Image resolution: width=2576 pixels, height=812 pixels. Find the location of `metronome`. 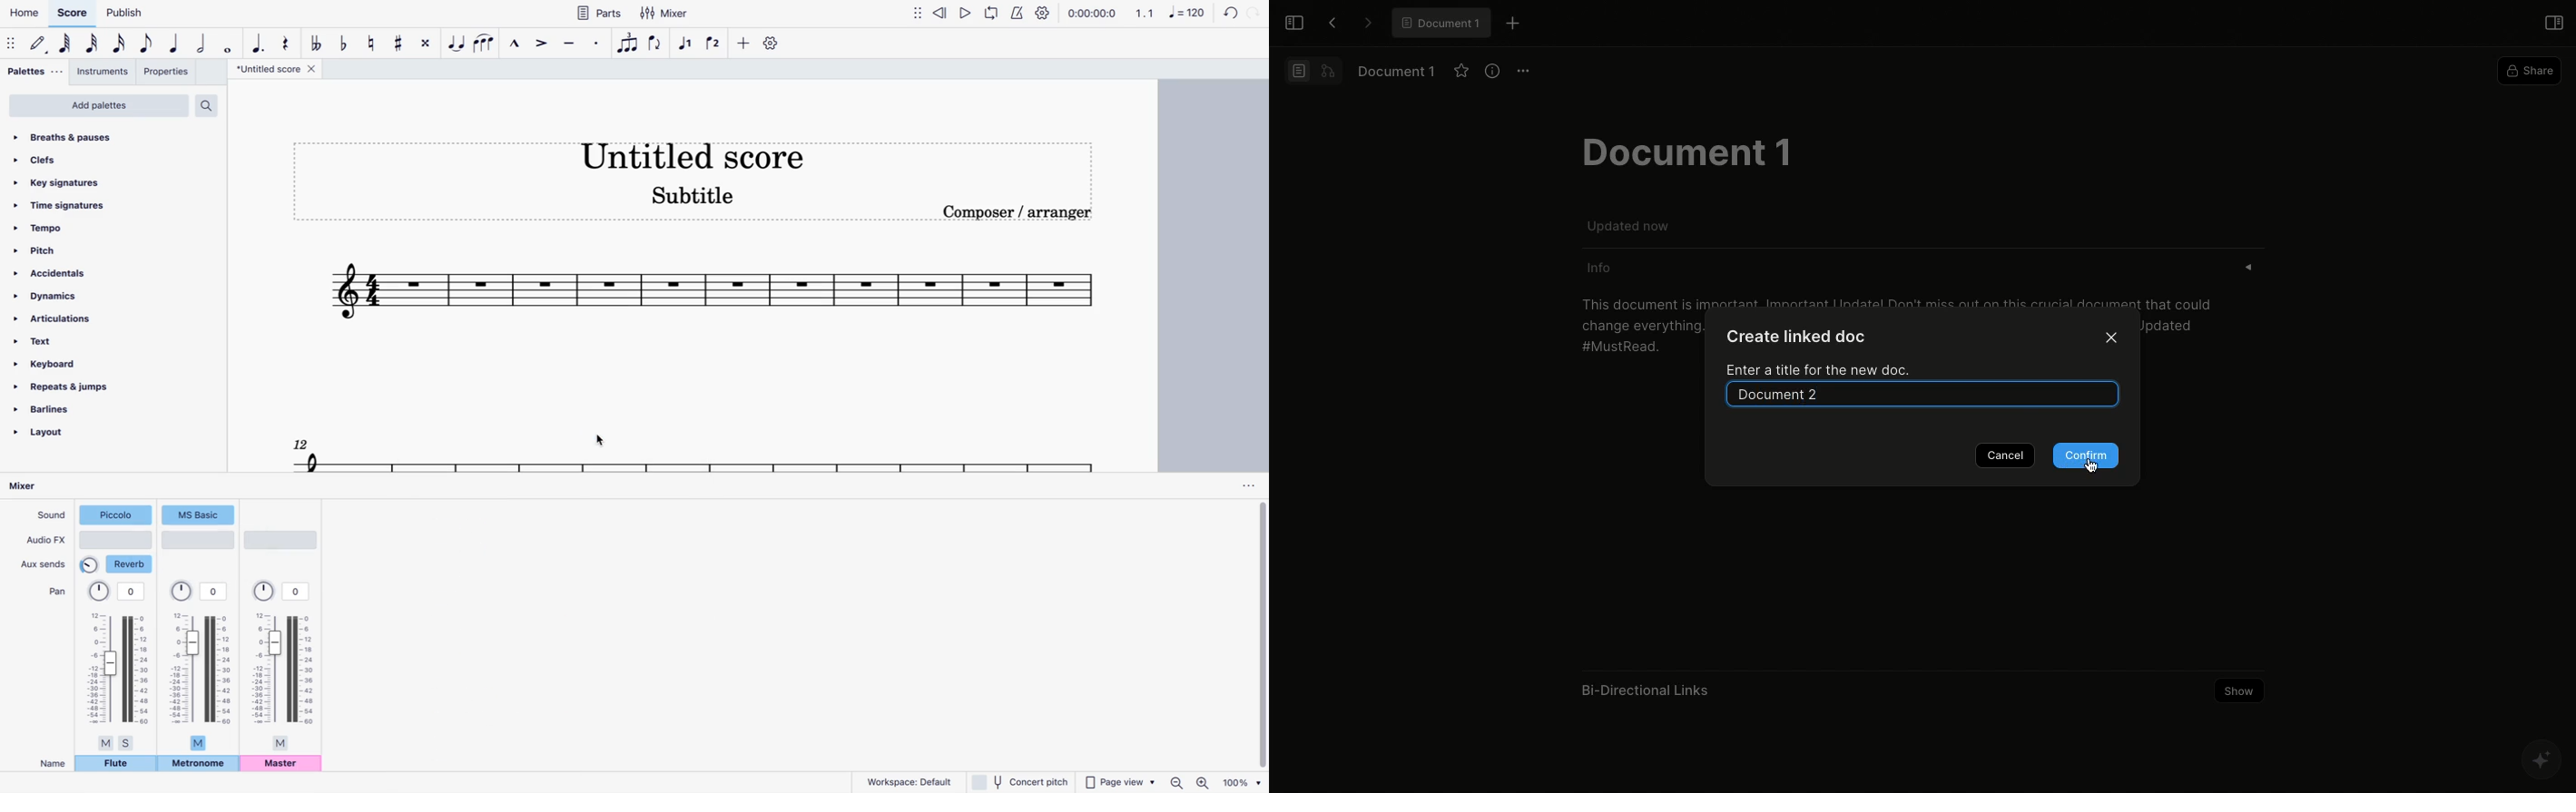

metronome is located at coordinates (1016, 12).